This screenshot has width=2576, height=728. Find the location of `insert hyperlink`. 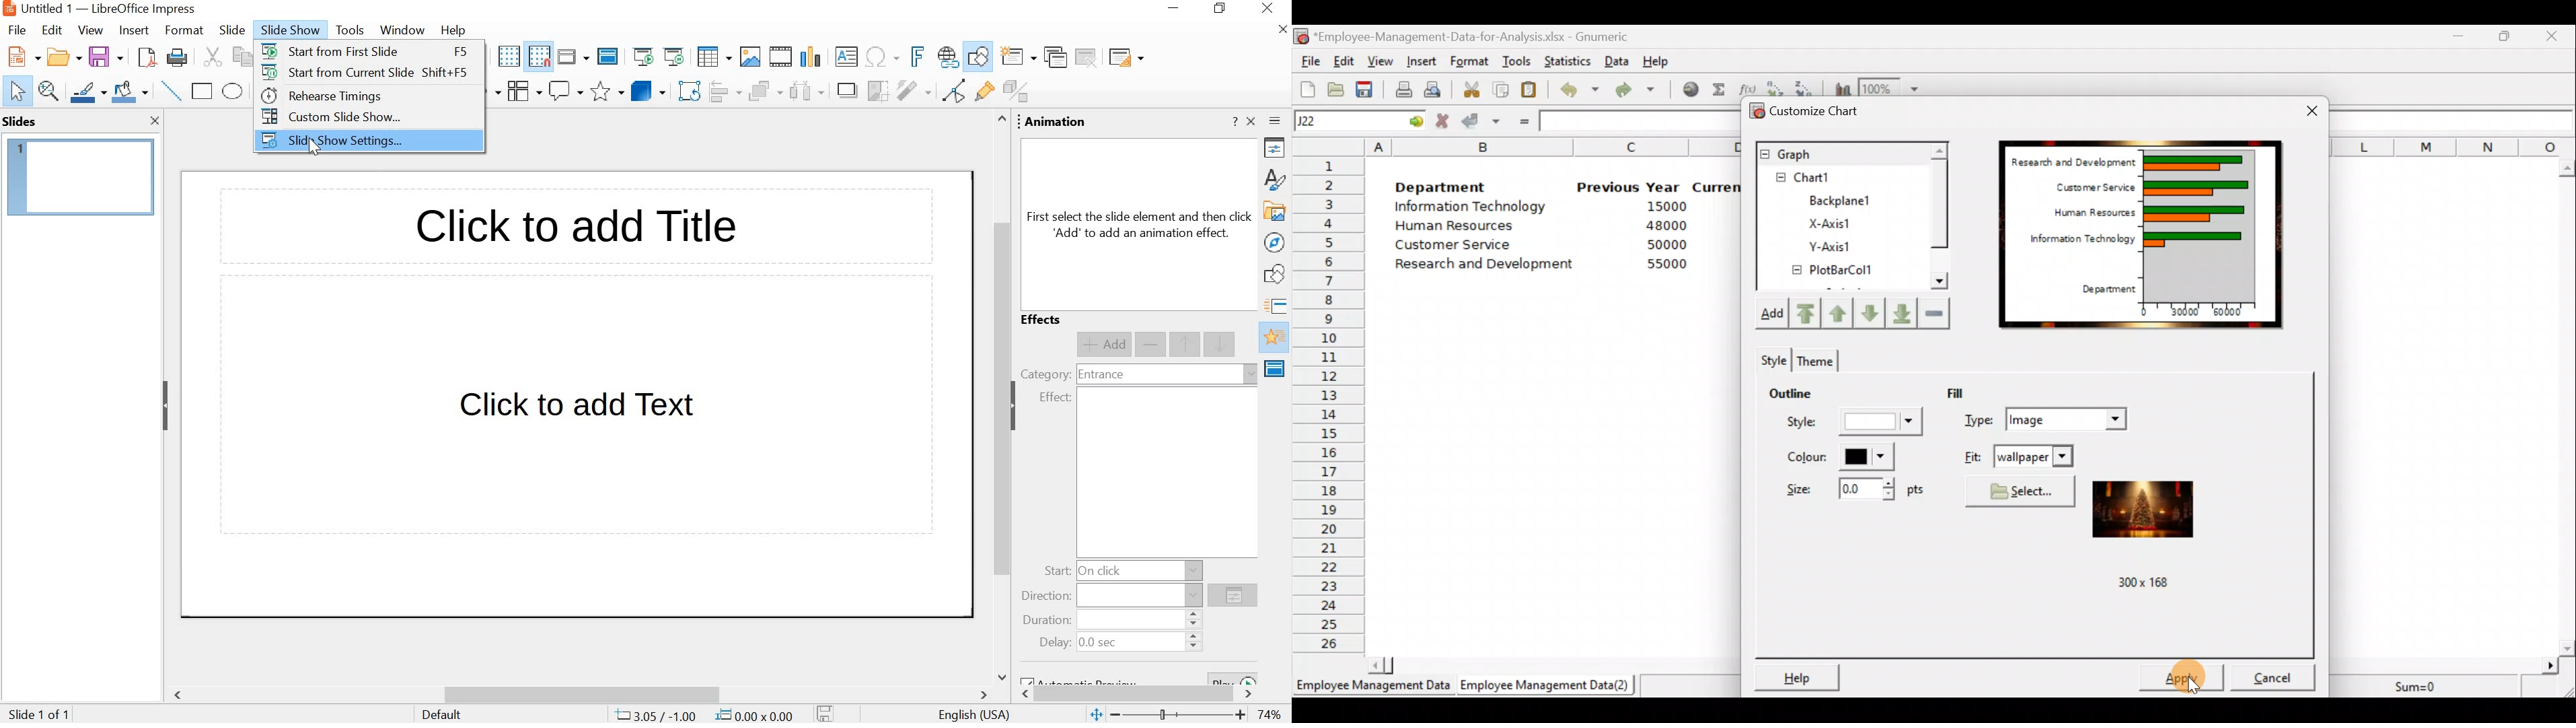

insert hyperlink is located at coordinates (947, 58).